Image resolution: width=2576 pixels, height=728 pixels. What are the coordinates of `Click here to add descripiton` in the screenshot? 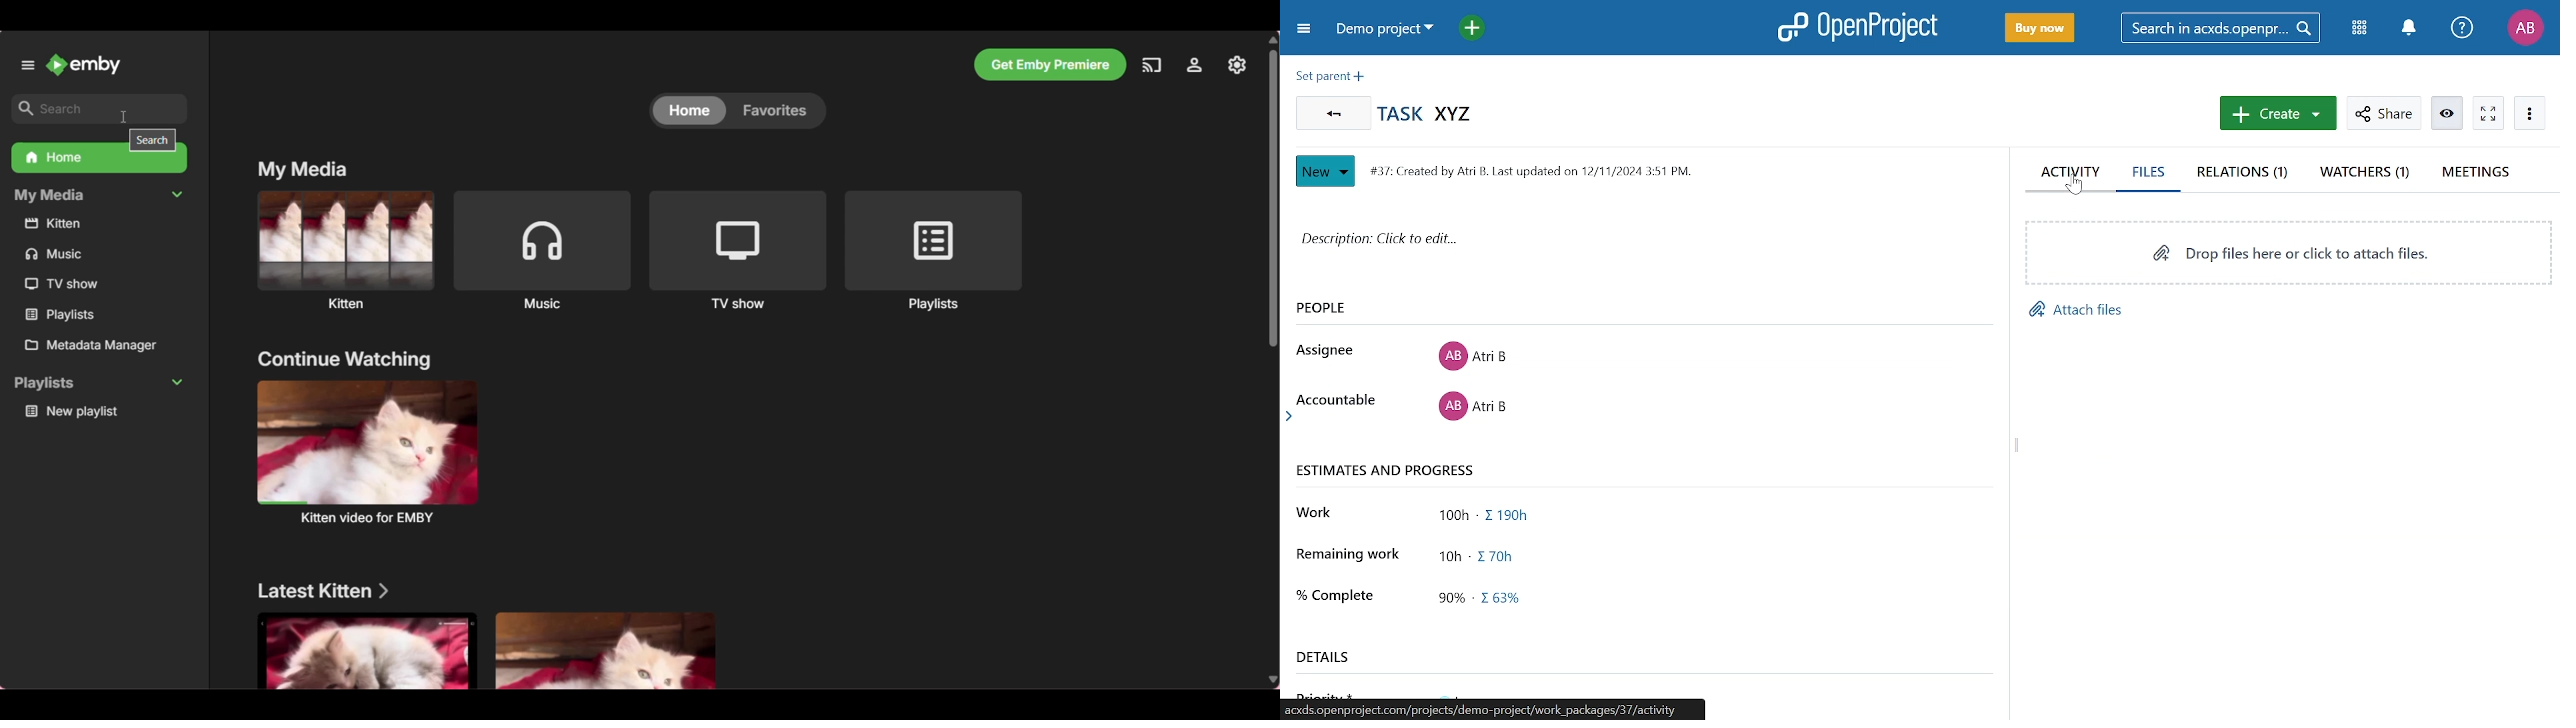 It's located at (1624, 244).